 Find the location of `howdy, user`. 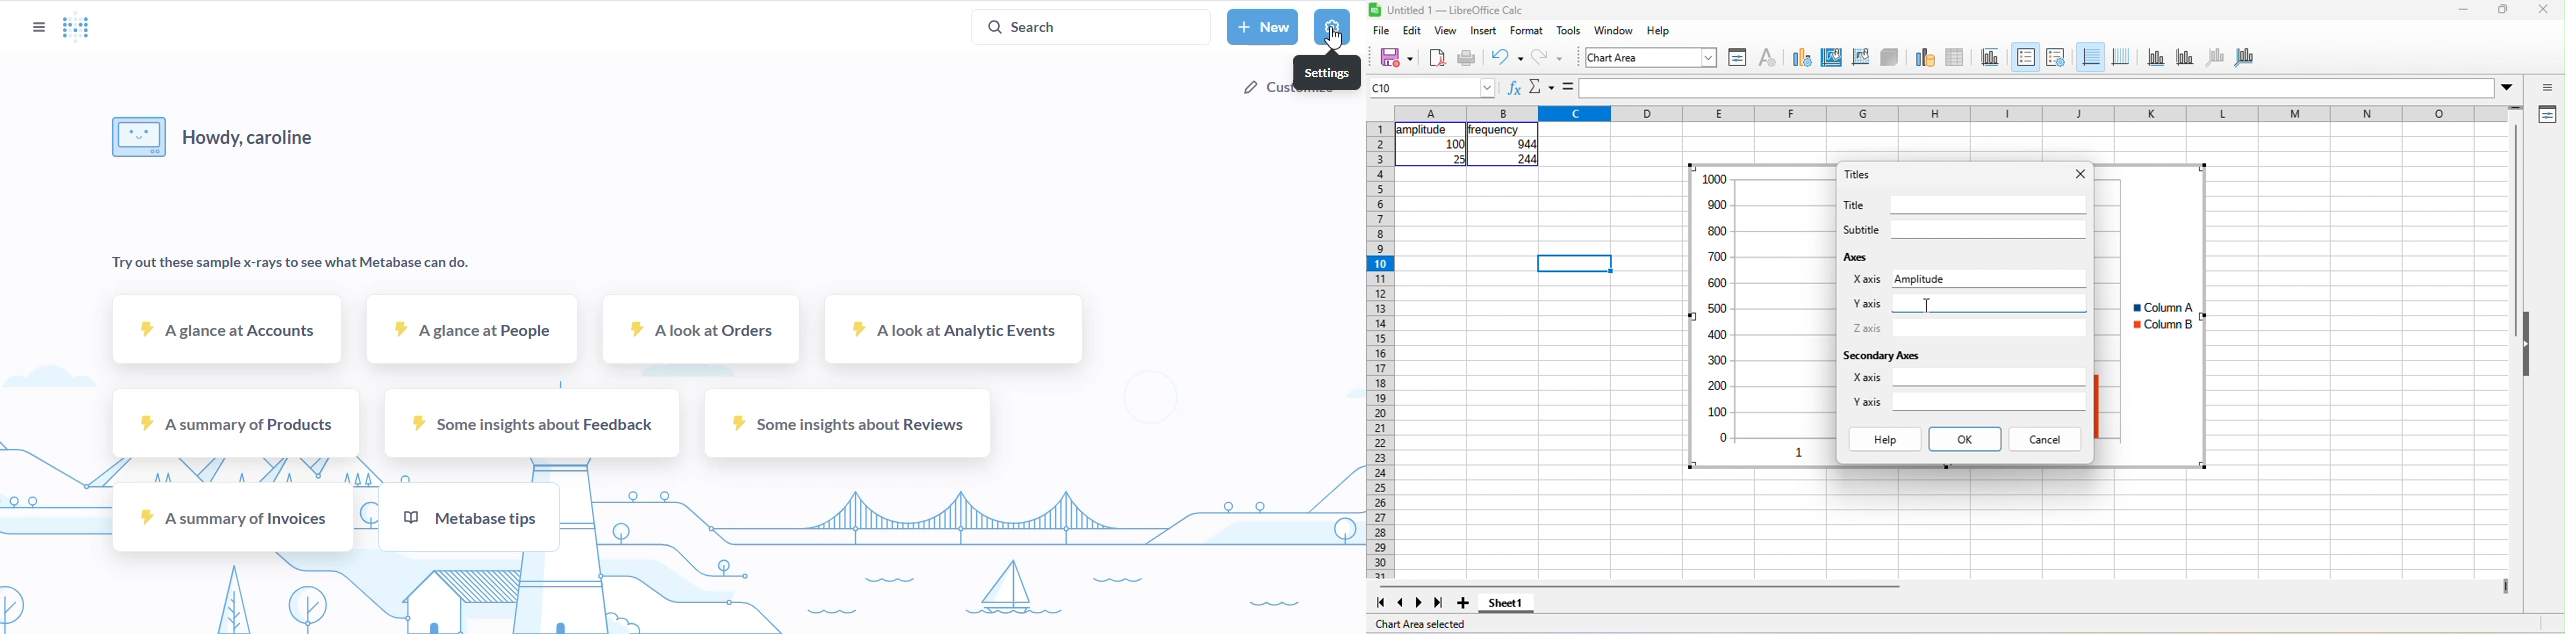

howdy, user is located at coordinates (213, 138).